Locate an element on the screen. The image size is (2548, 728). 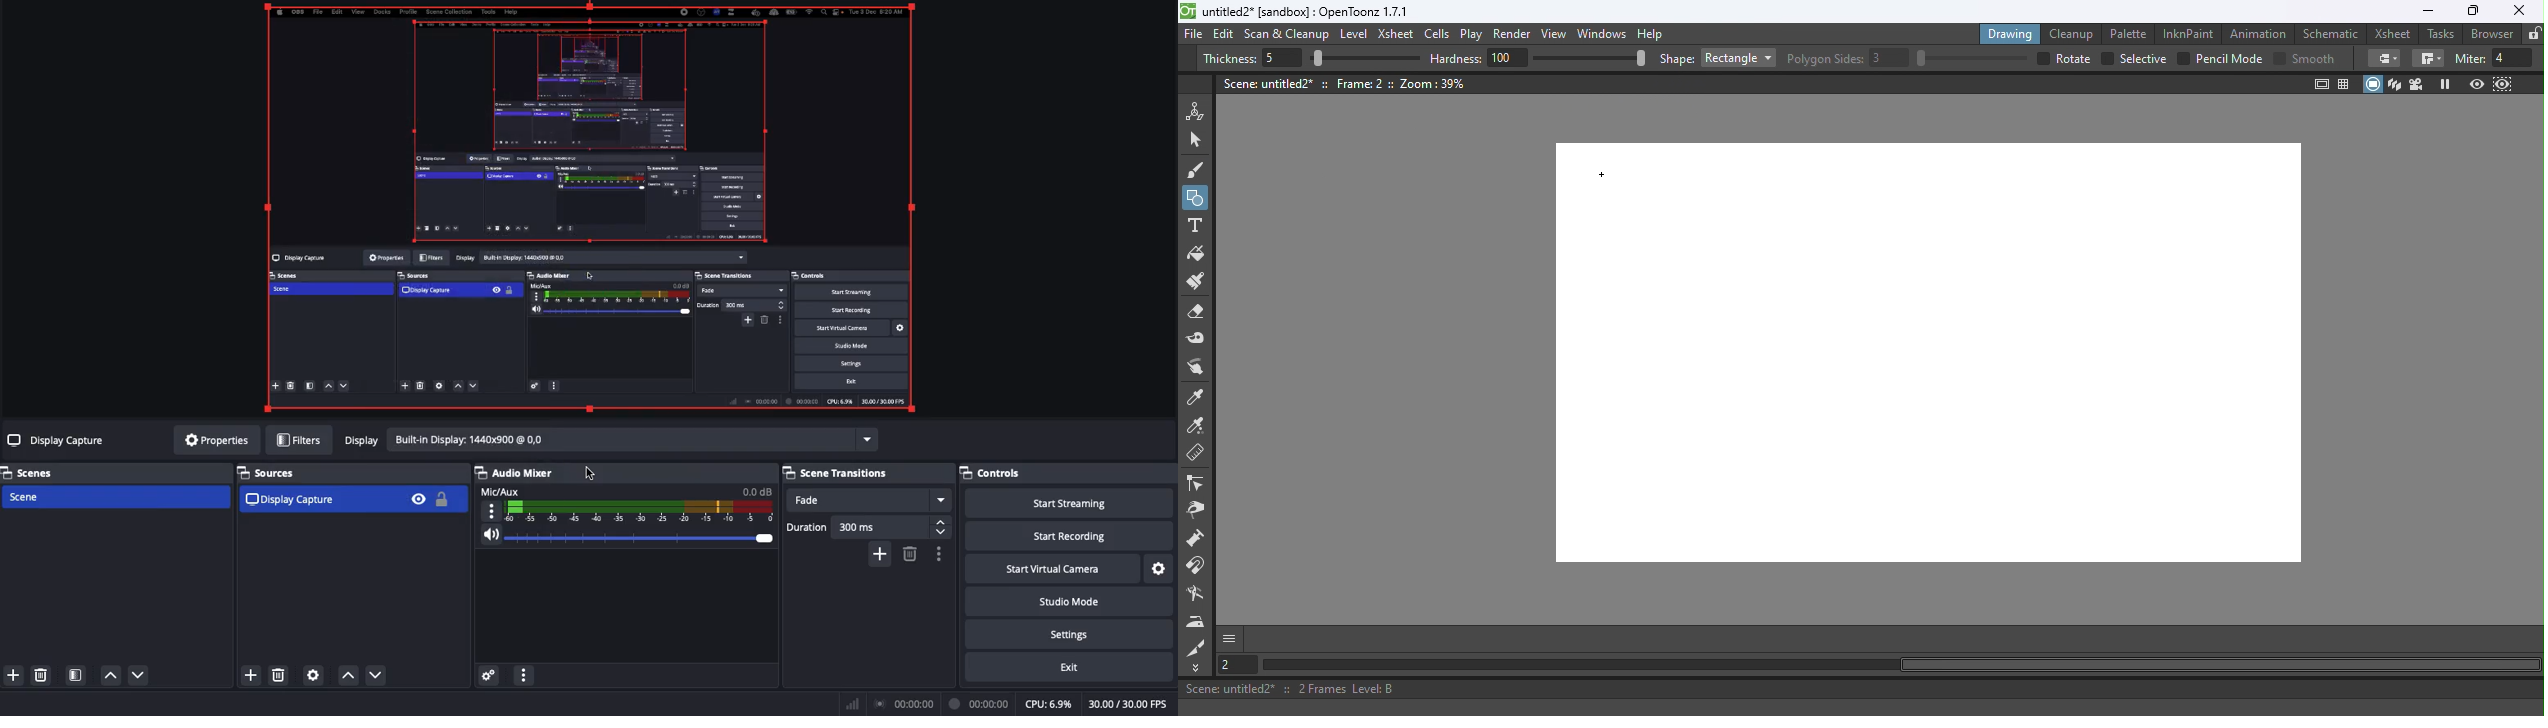
5 is located at coordinates (1279, 59).